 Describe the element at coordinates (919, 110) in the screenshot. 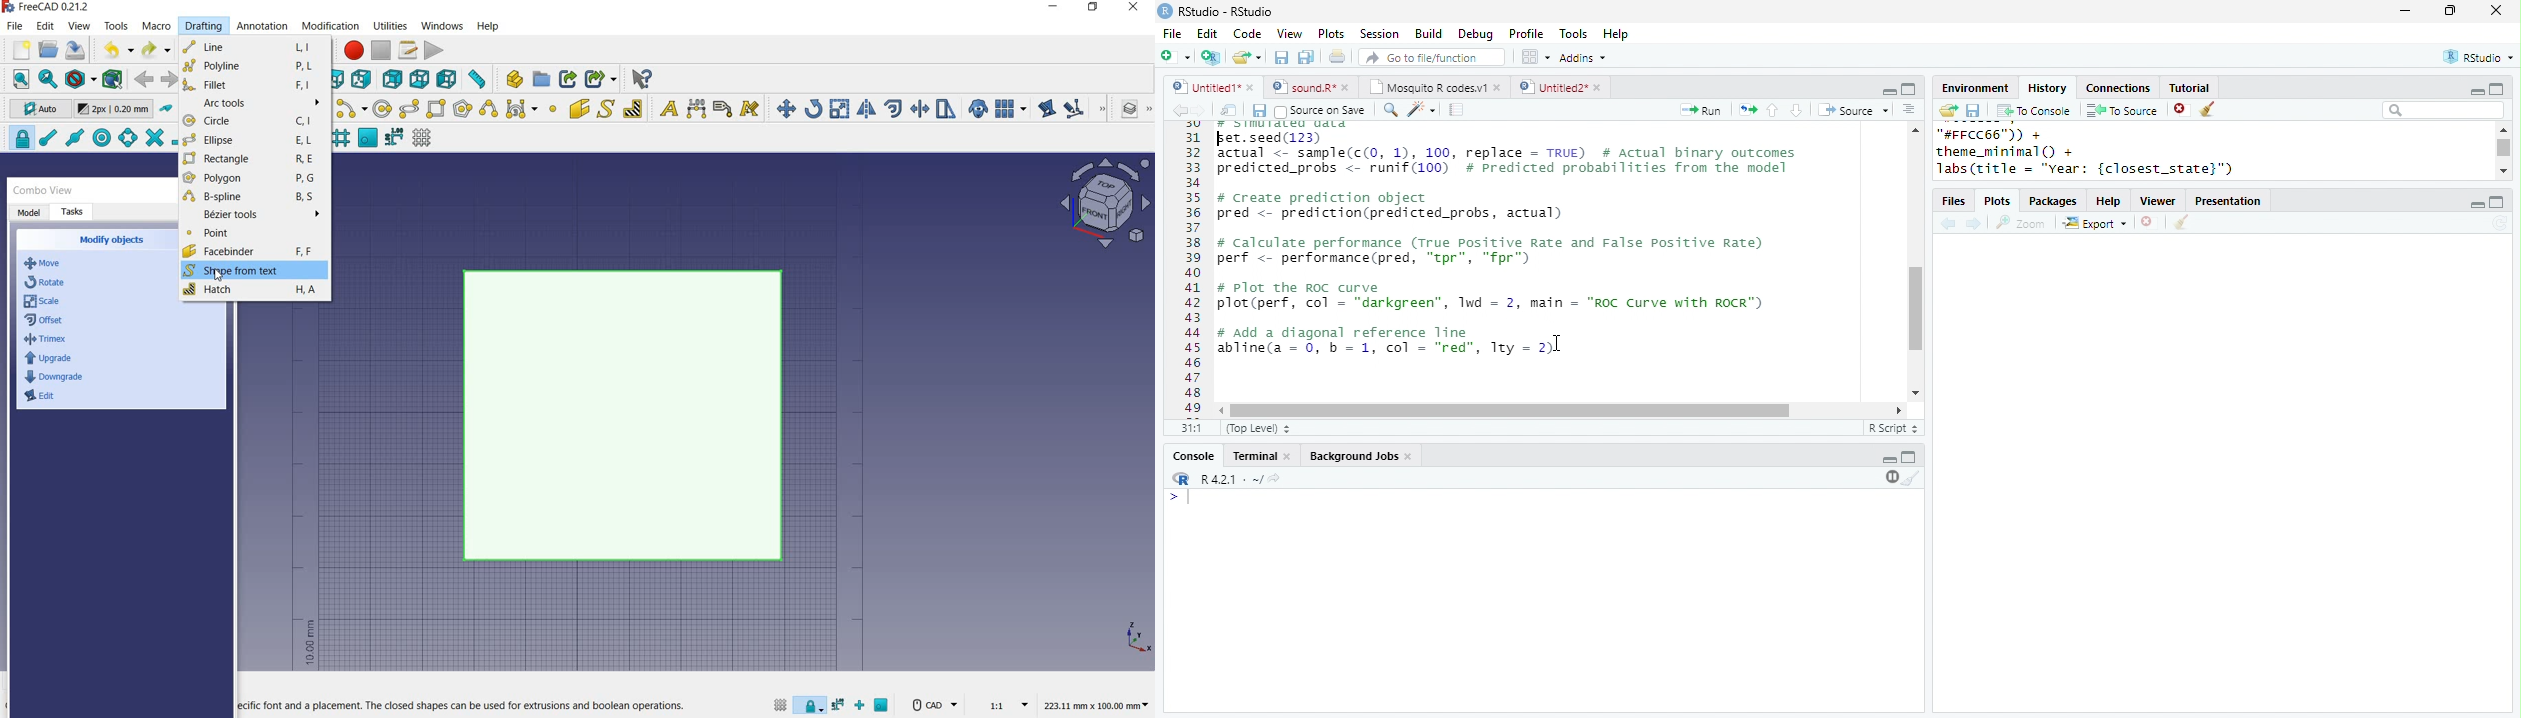

I see `trimex` at that location.